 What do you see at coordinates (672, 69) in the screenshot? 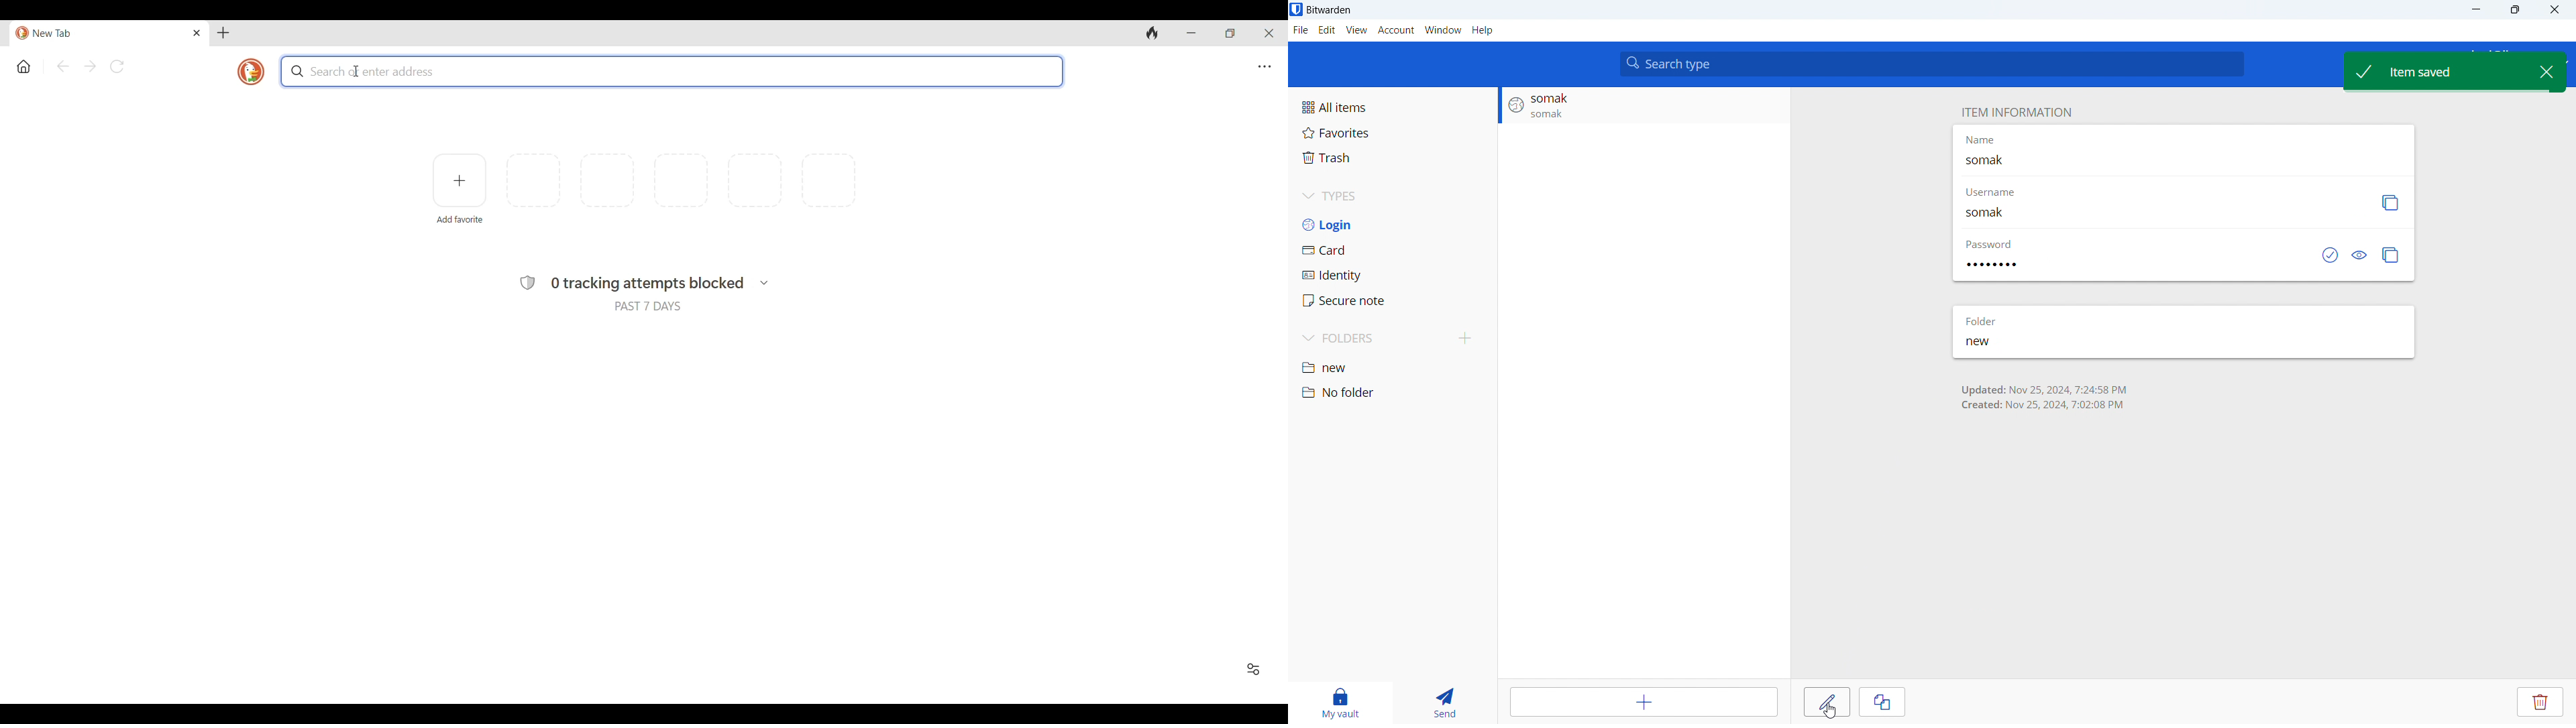
I see `search bar` at bounding box center [672, 69].